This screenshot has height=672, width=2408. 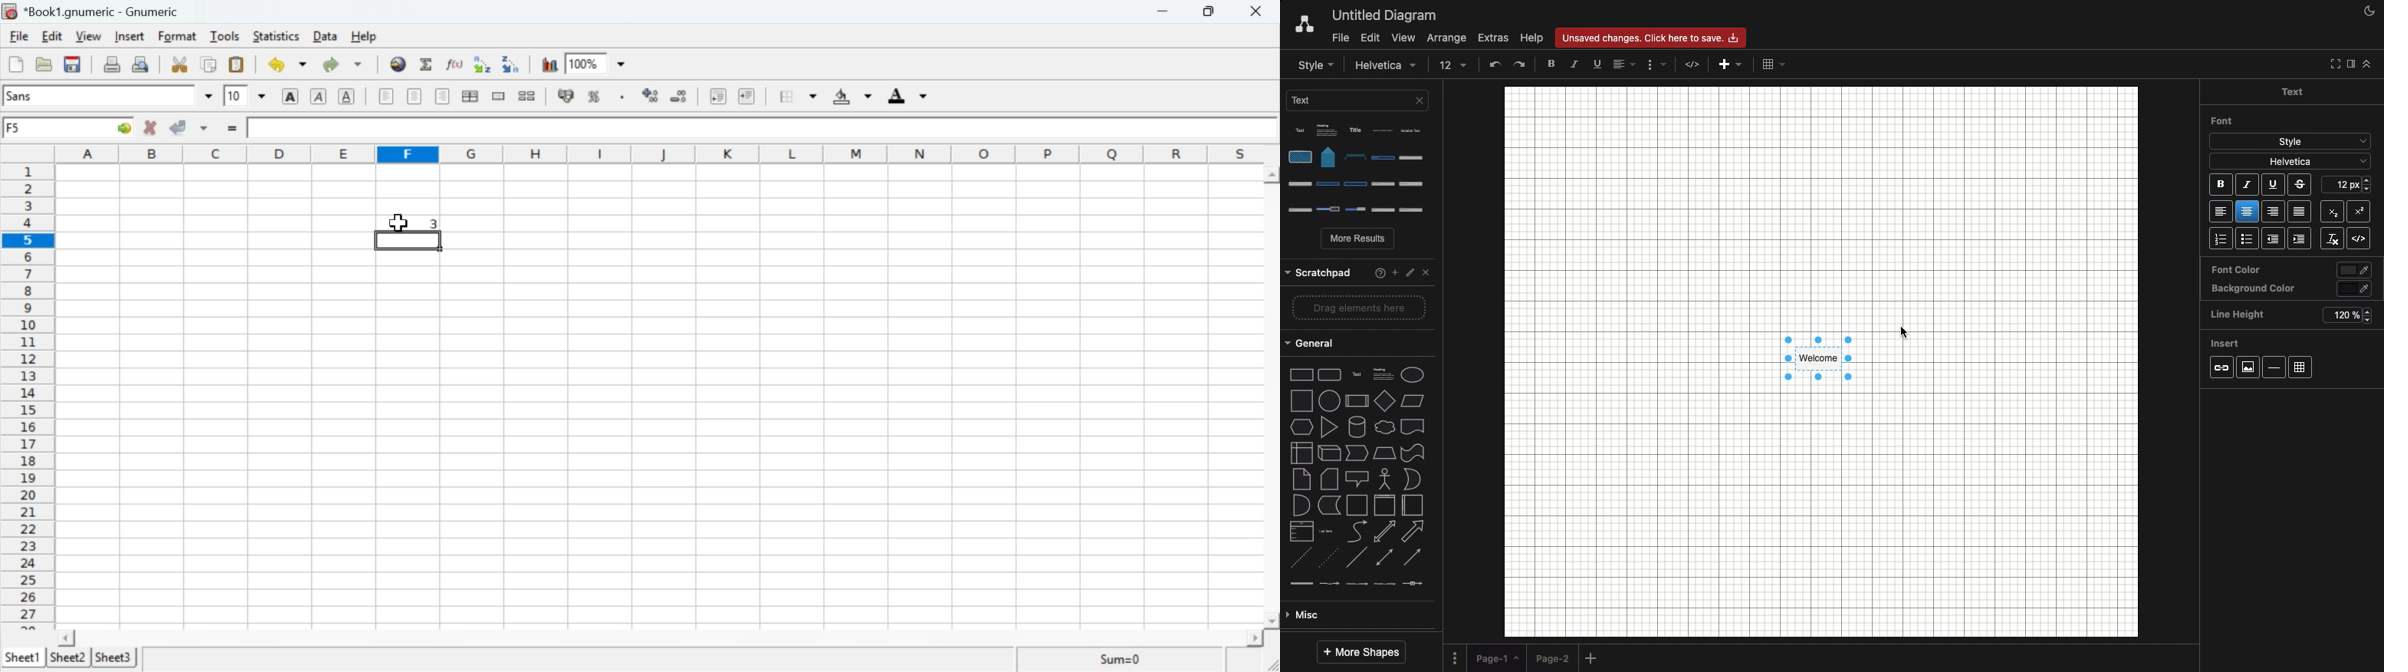 I want to click on Border, so click(x=790, y=95).